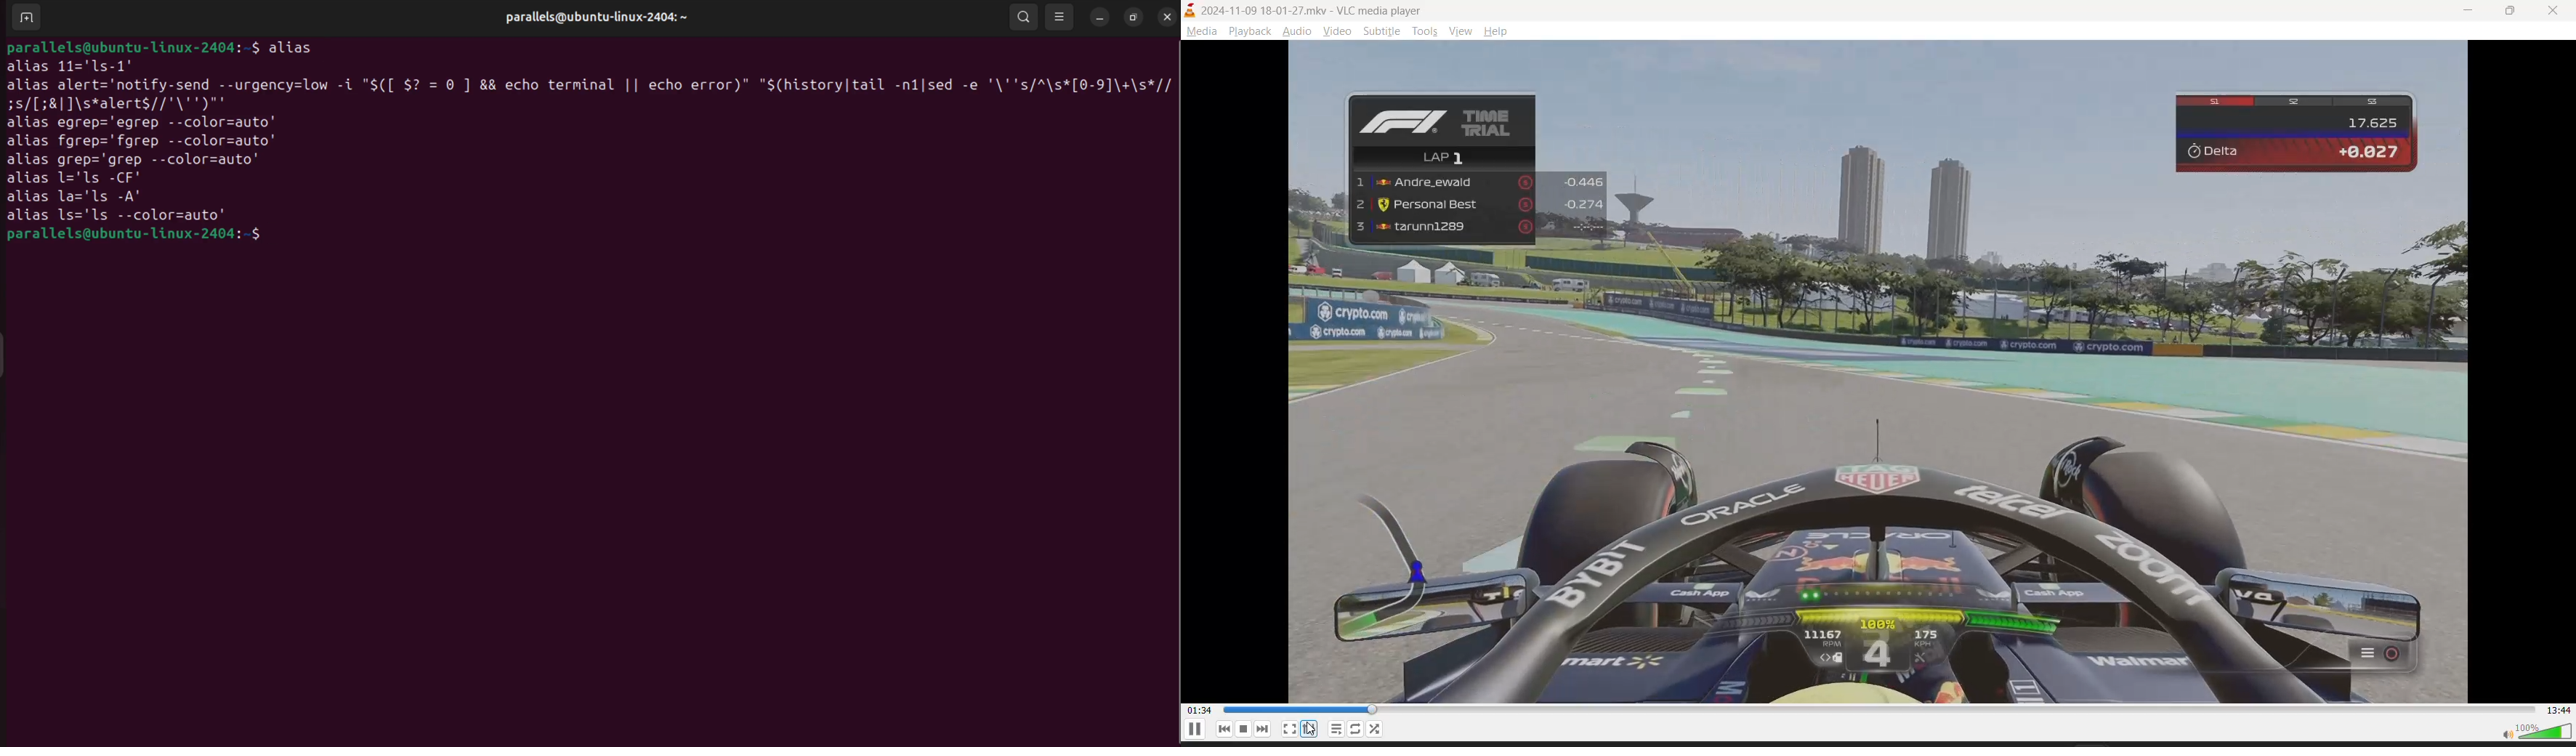 The width and height of the screenshot is (2576, 756). What do you see at coordinates (1251, 31) in the screenshot?
I see `playback` at bounding box center [1251, 31].